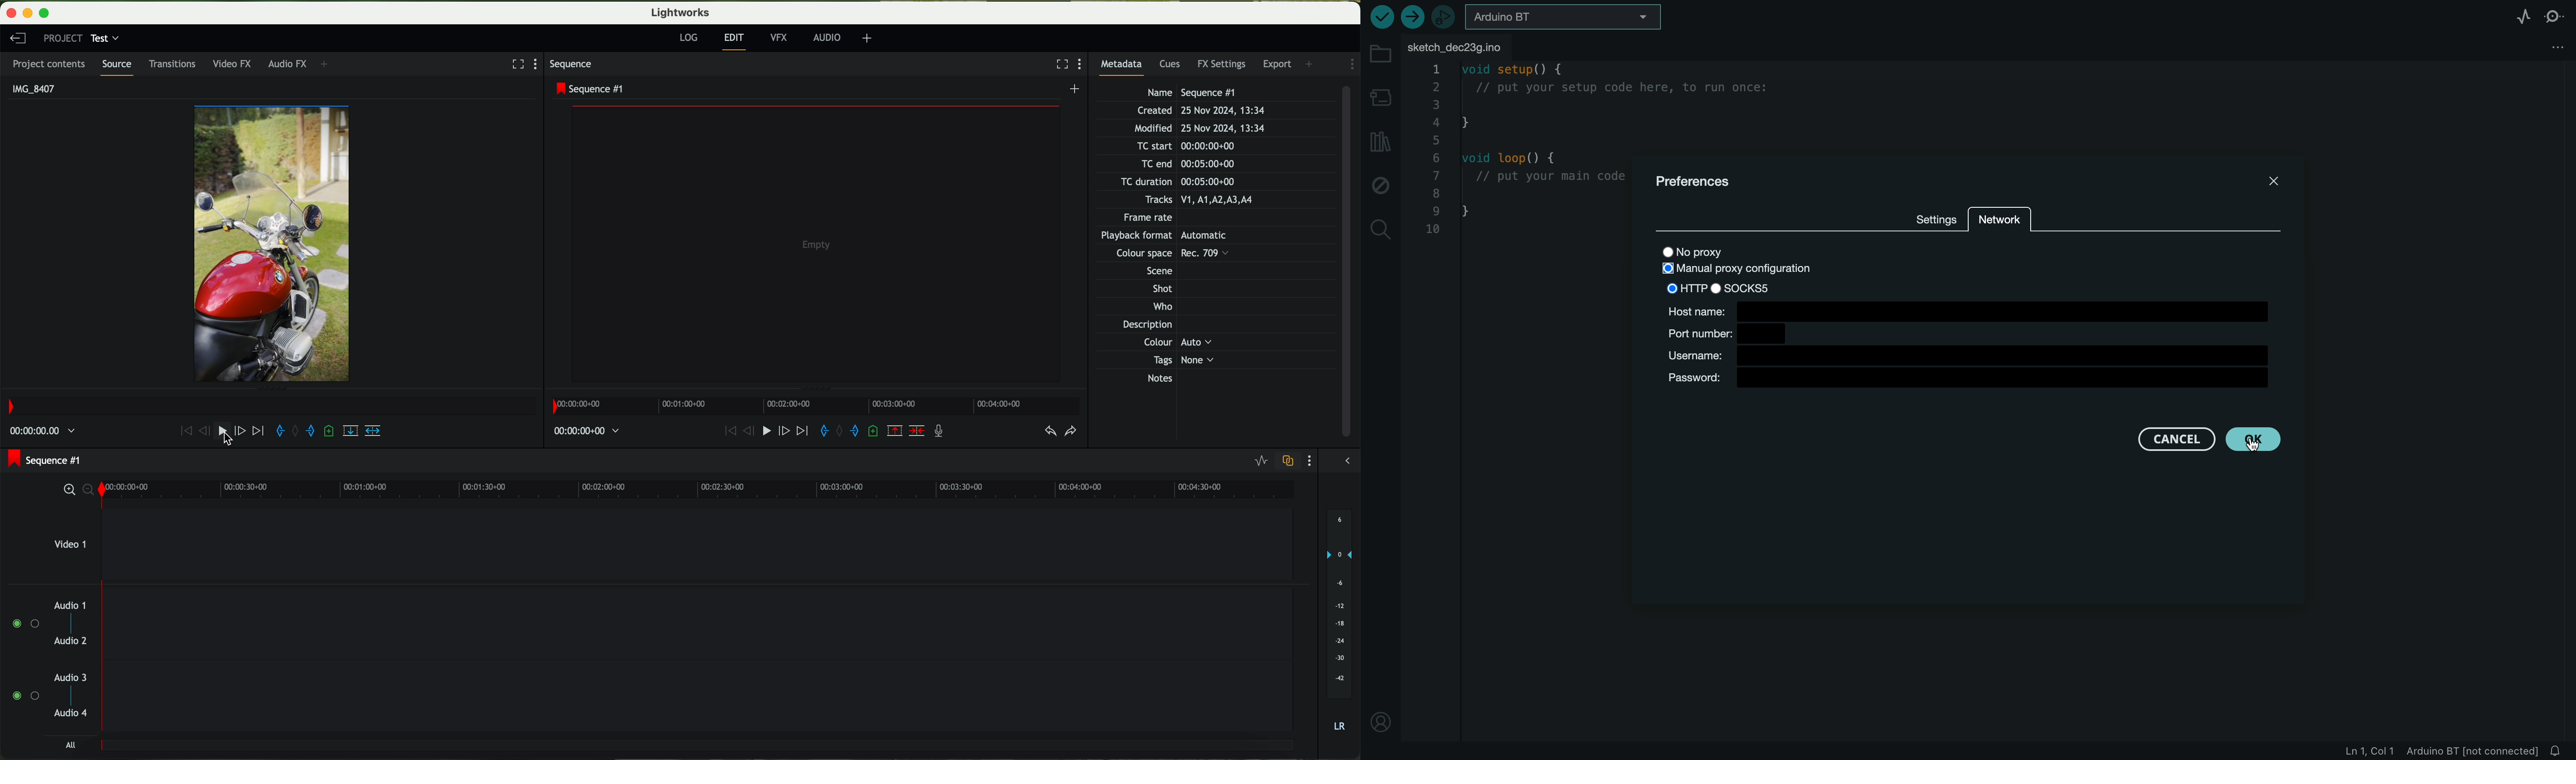 This screenshot has width=2576, height=784. What do you see at coordinates (1458, 46) in the screenshot?
I see `file tab` at bounding box center [1458, 46].